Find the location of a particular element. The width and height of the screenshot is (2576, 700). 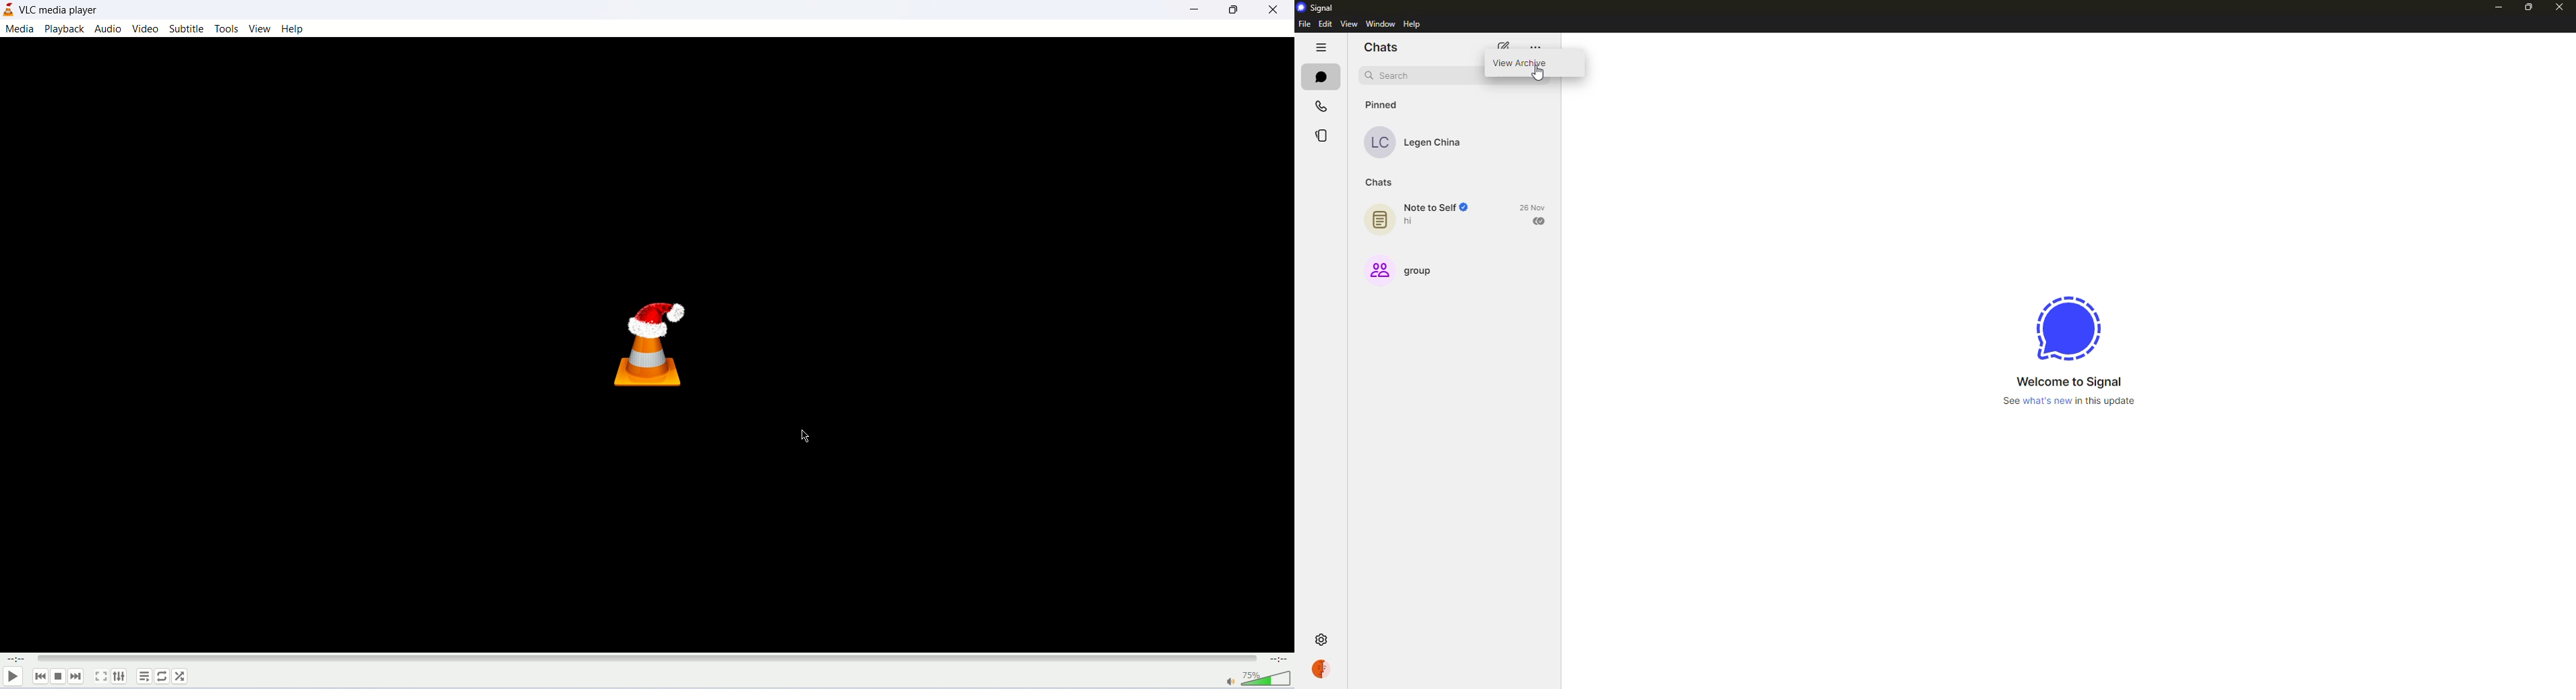

profile is located at coordinates (1321, 669).